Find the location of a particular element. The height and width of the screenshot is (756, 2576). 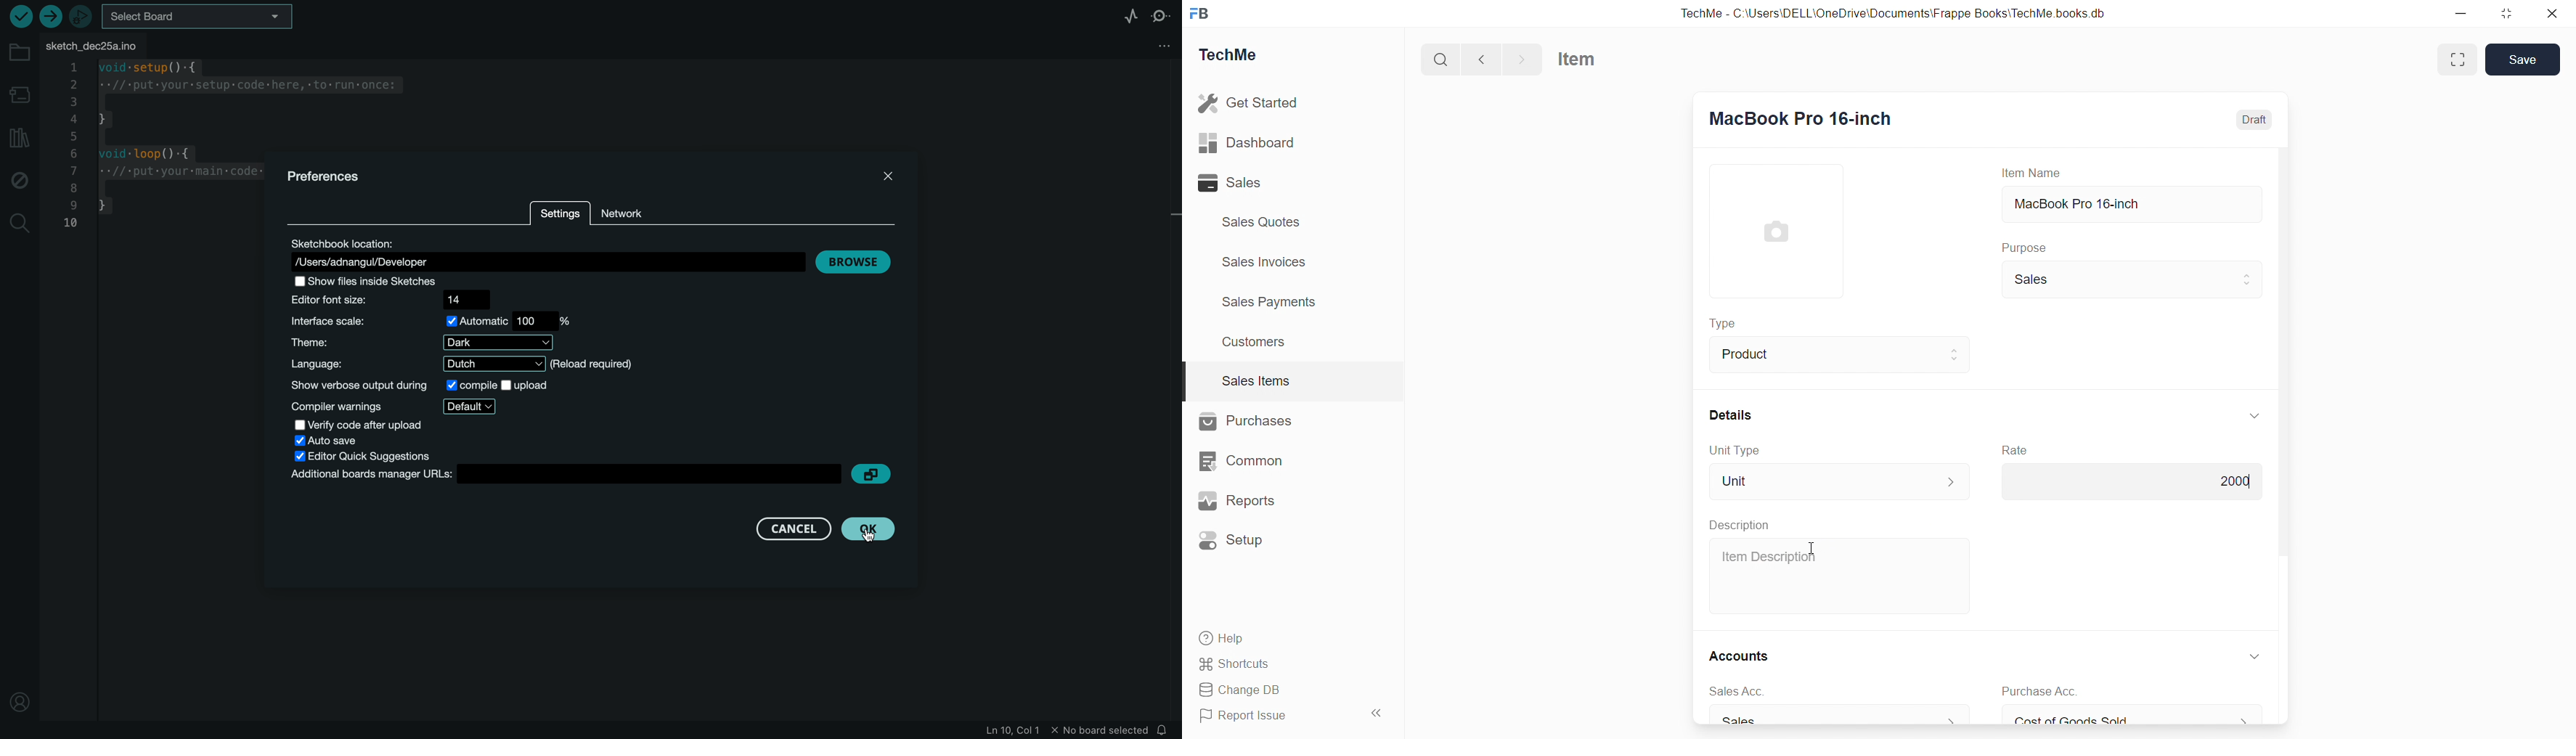

back is located at coordinates (1483, 59).